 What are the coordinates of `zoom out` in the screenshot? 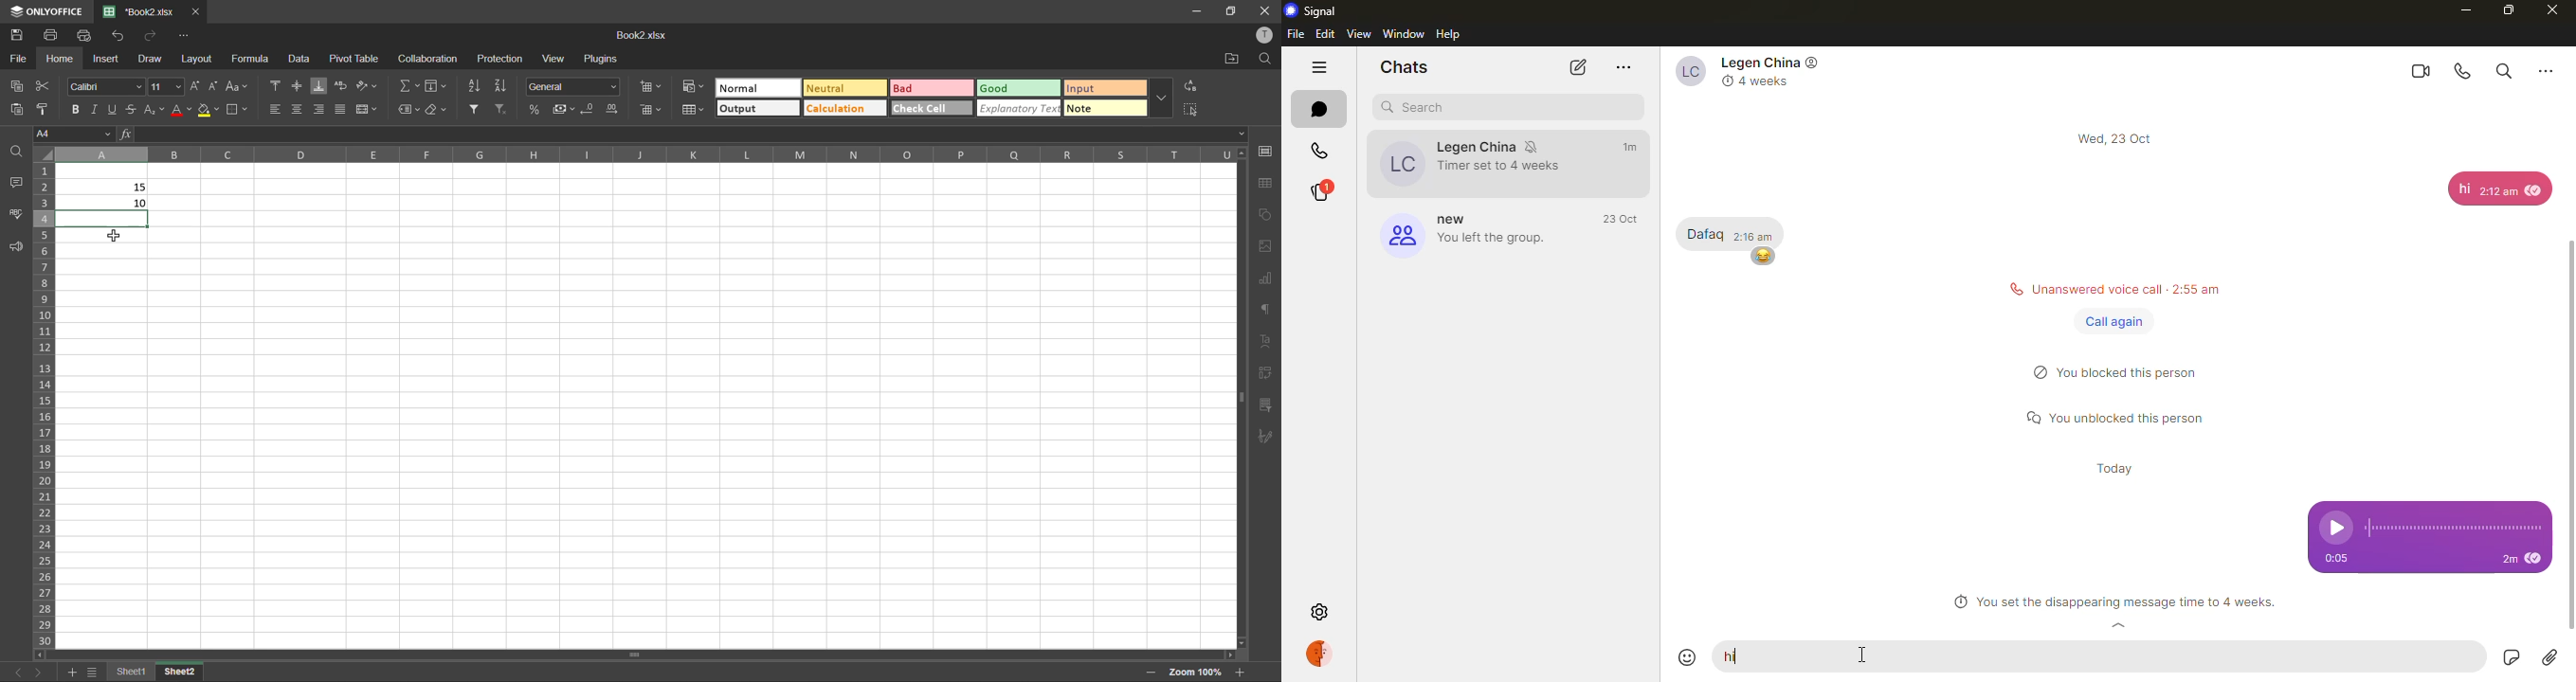 It's located at (1151, 671).